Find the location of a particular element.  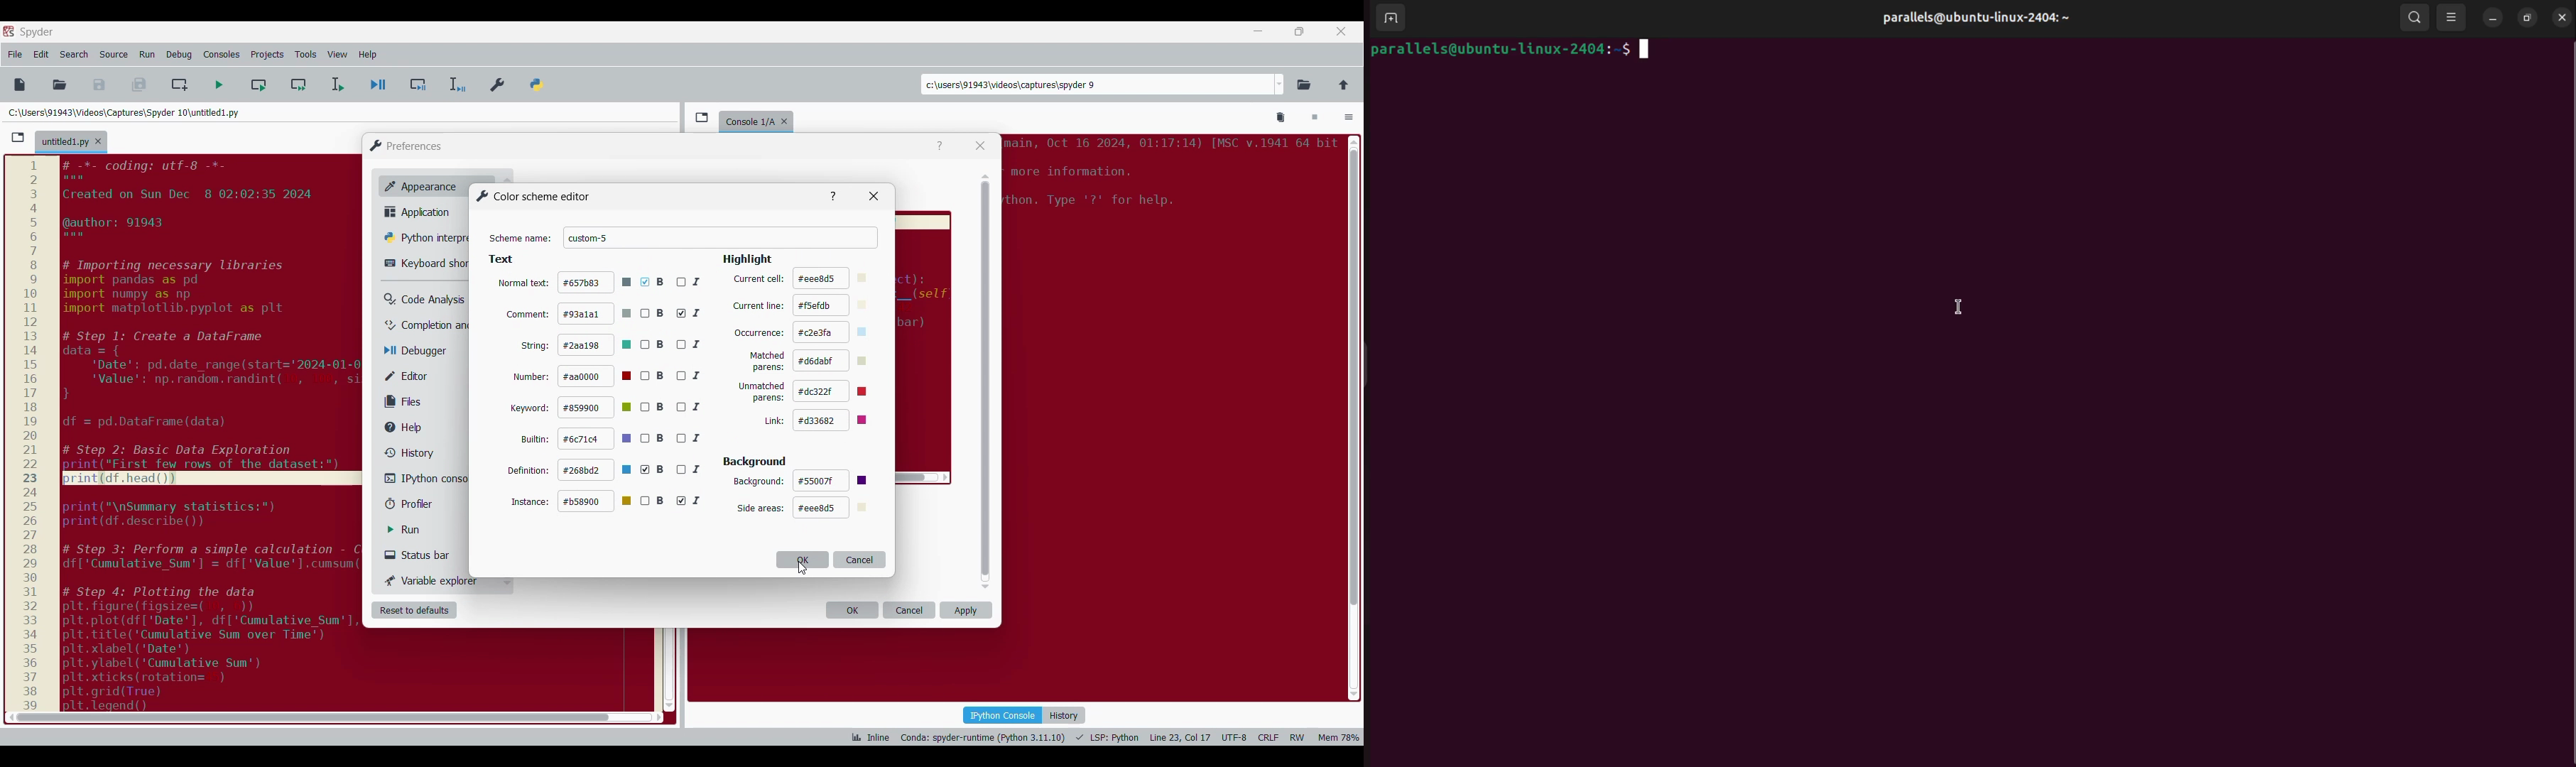

Options is located at coordinates (1349, 119).